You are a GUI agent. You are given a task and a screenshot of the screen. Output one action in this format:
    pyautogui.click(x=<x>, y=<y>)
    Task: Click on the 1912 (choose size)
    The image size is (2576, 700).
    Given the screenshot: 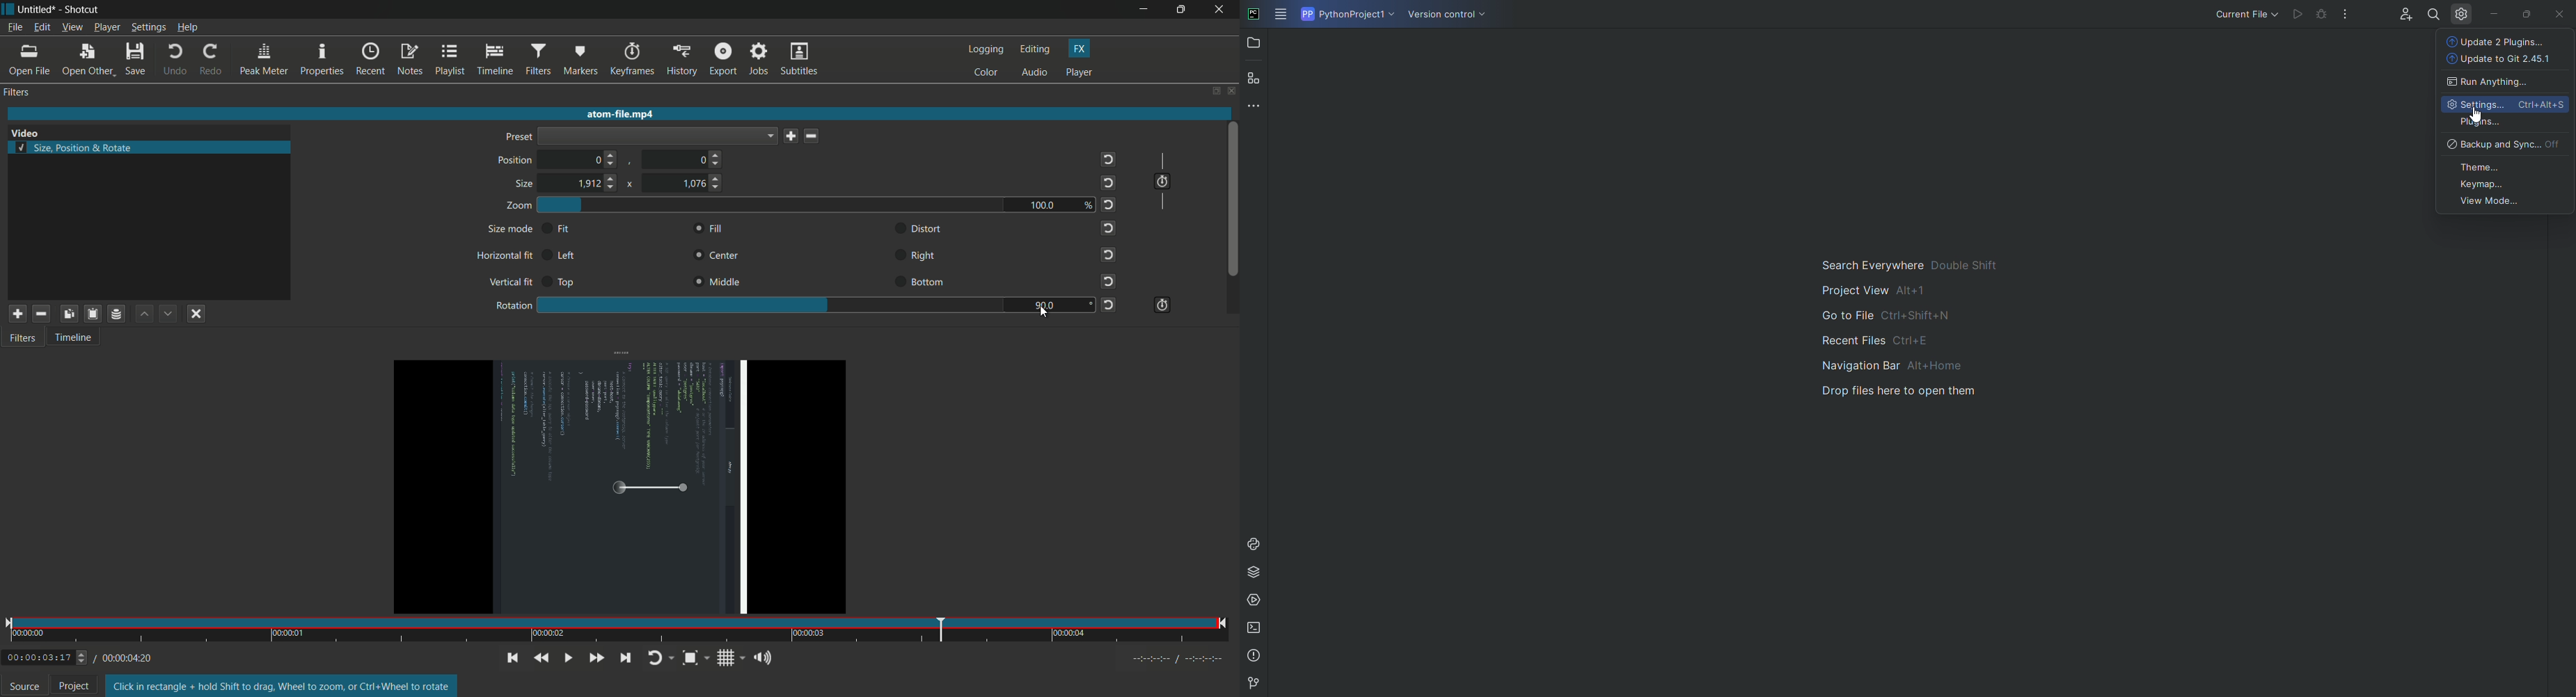 What is the action you would take?
    pyautogui.click(x=598, y=183)
    